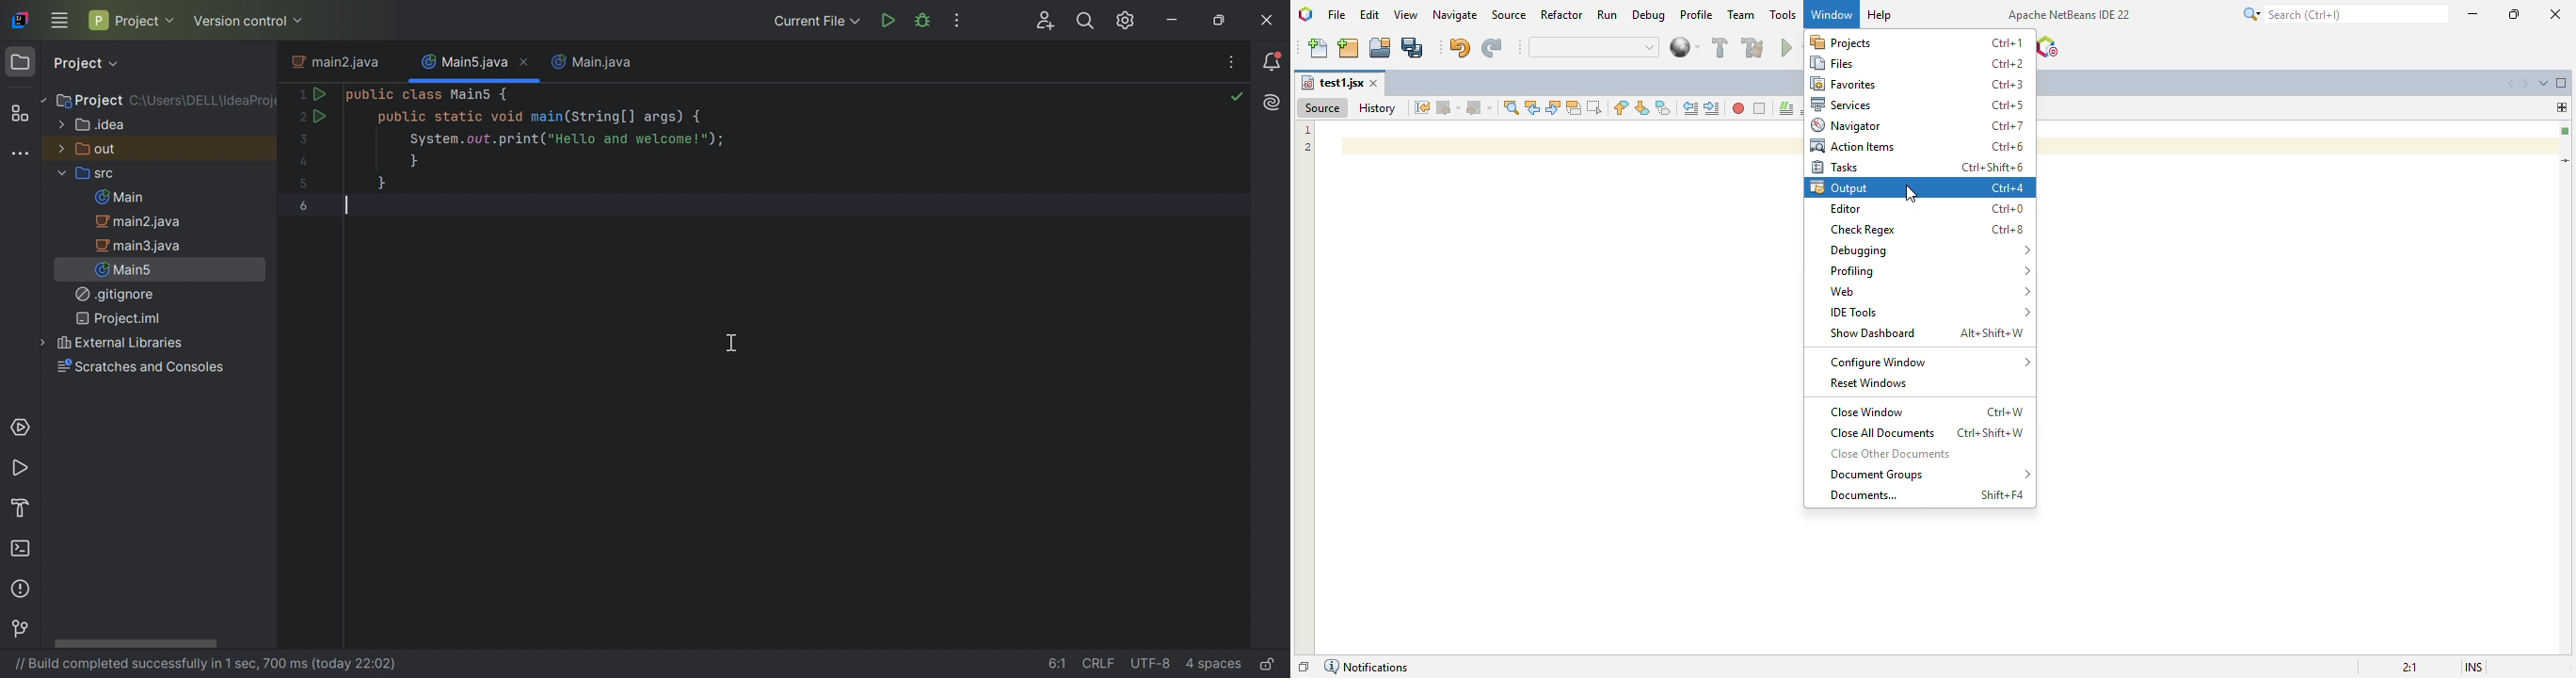  What do you see at coordinates (1512, 107) in the screenshot?
I see `find selection` at bounding box center [1512, 107].